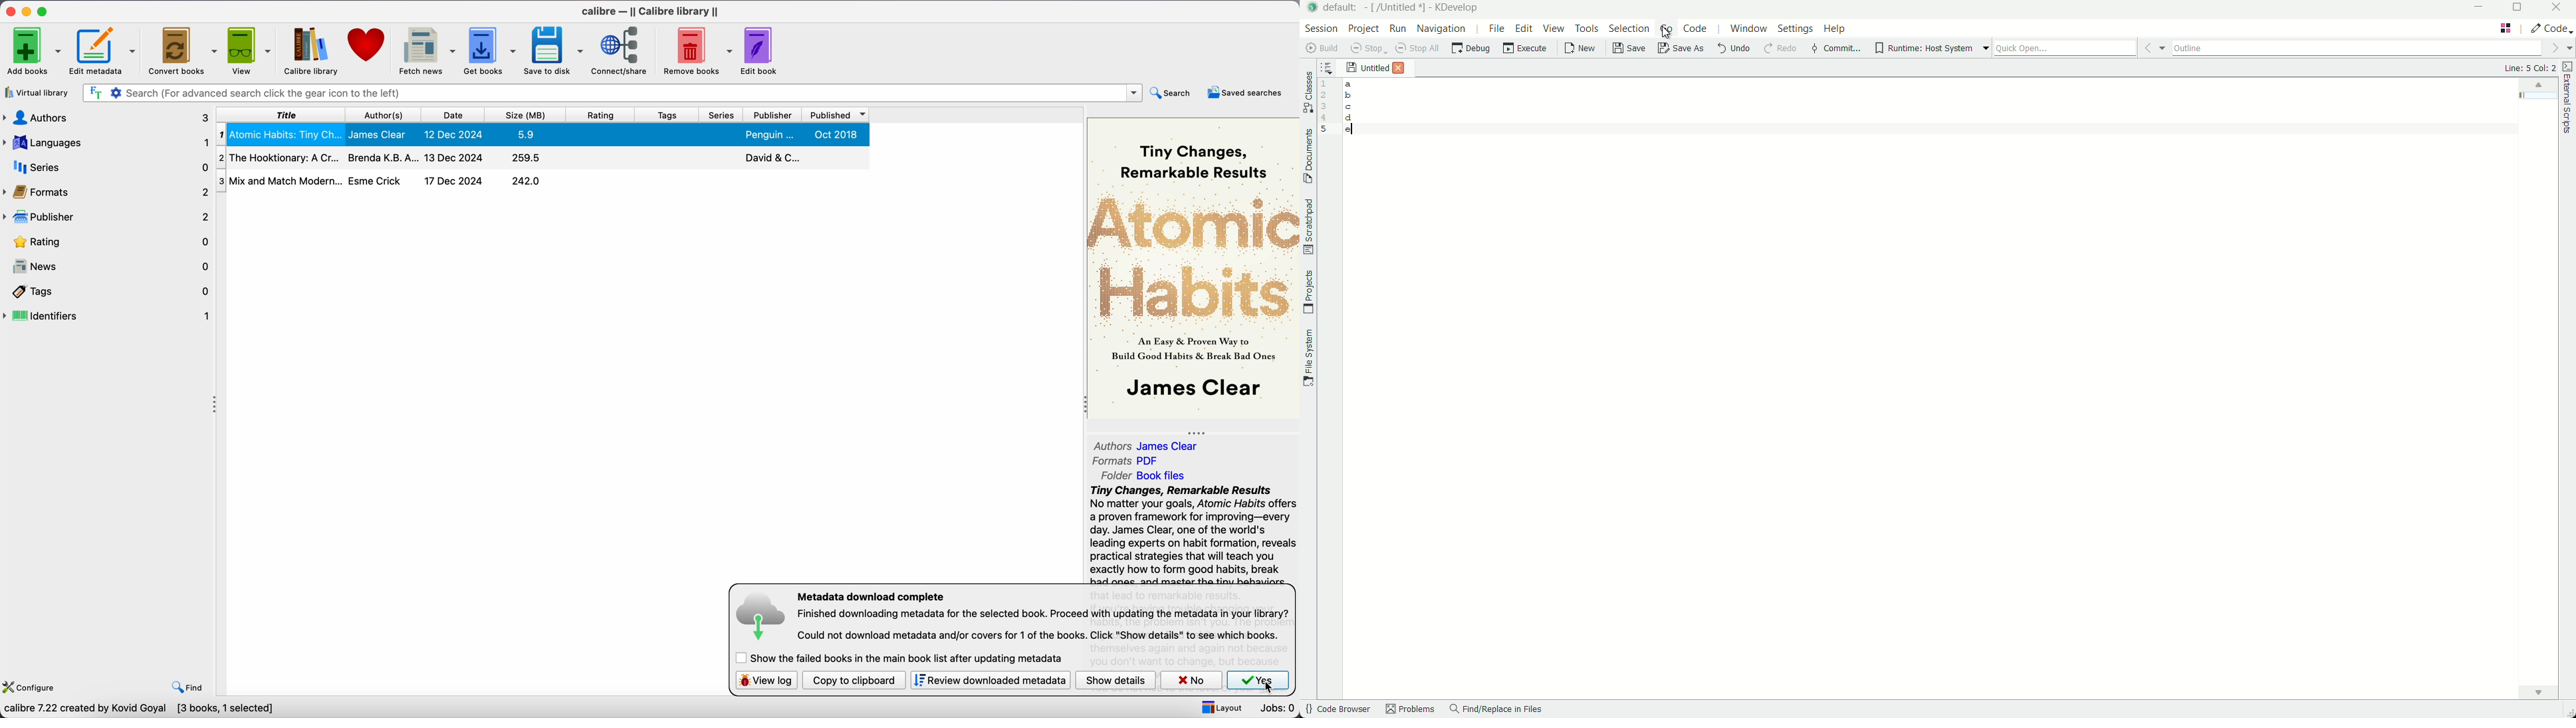 This screenshot has width=2576, height=728. What do you see at coordinates (188, 689) in the screenshot?
I see `find` at bounding box center [188, 689].